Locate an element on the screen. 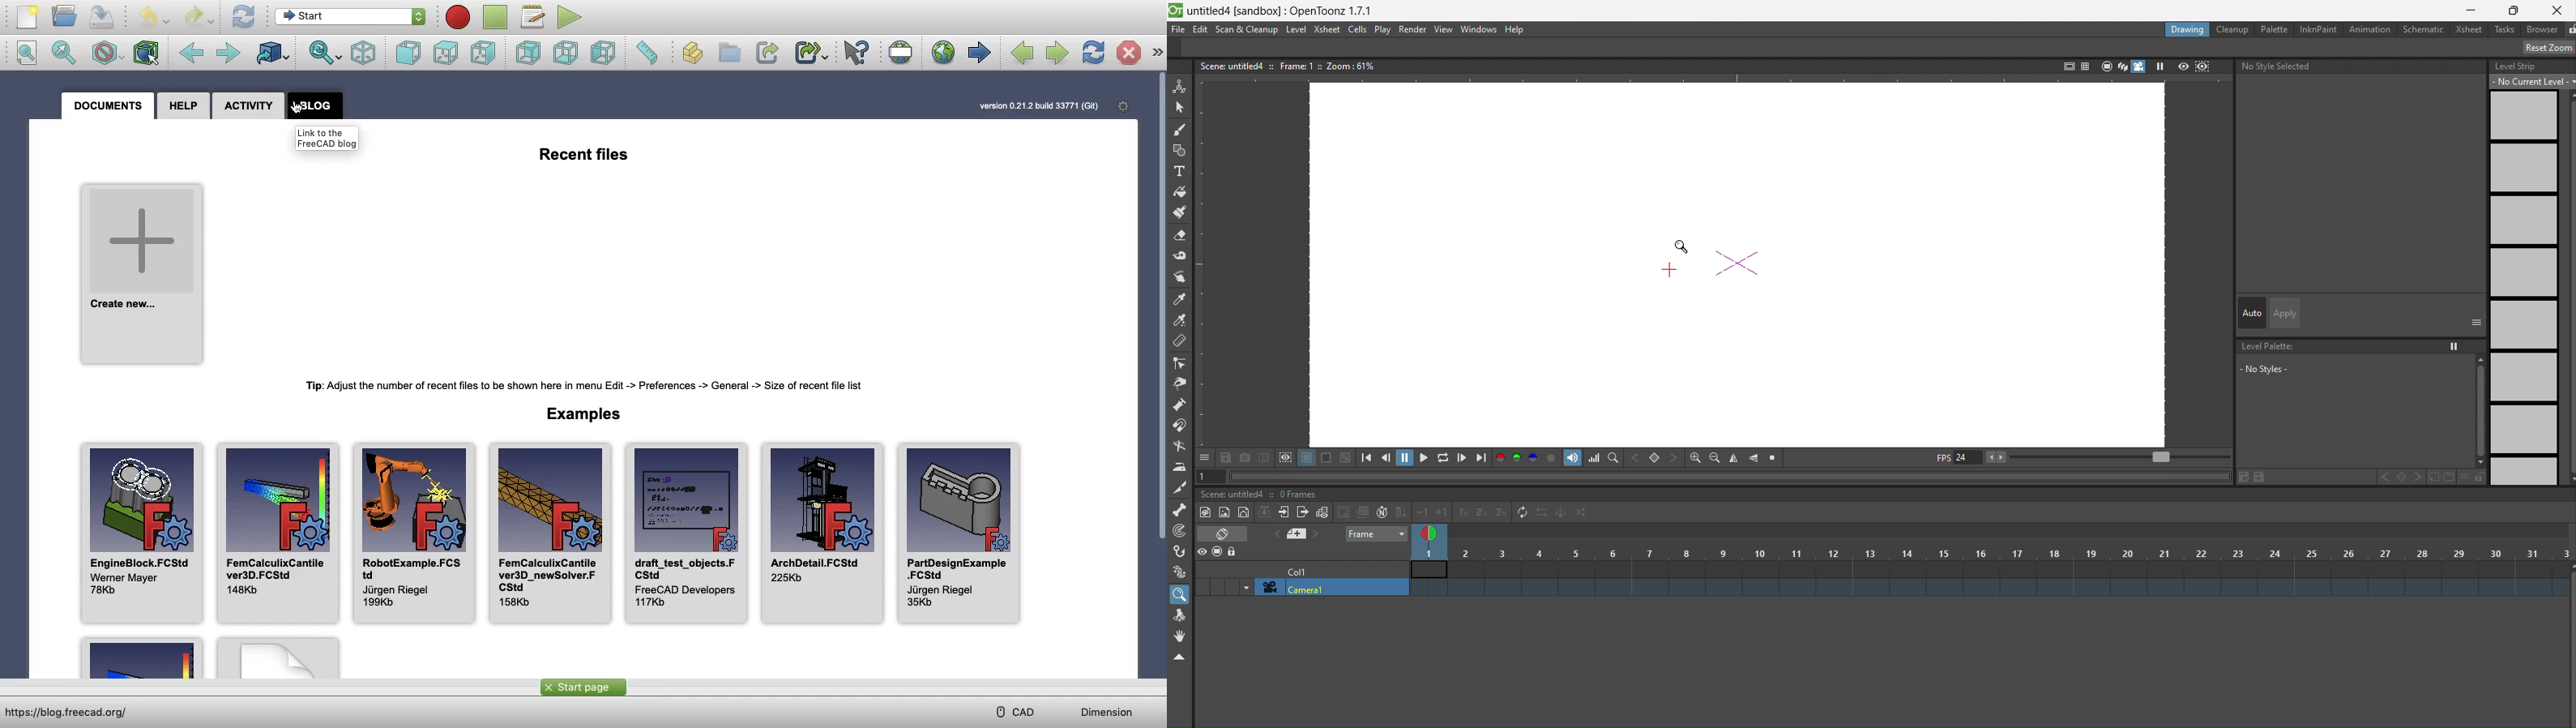 The width and height of the screenshot is (2576, 728). Help is located at coordinates (184, 107).